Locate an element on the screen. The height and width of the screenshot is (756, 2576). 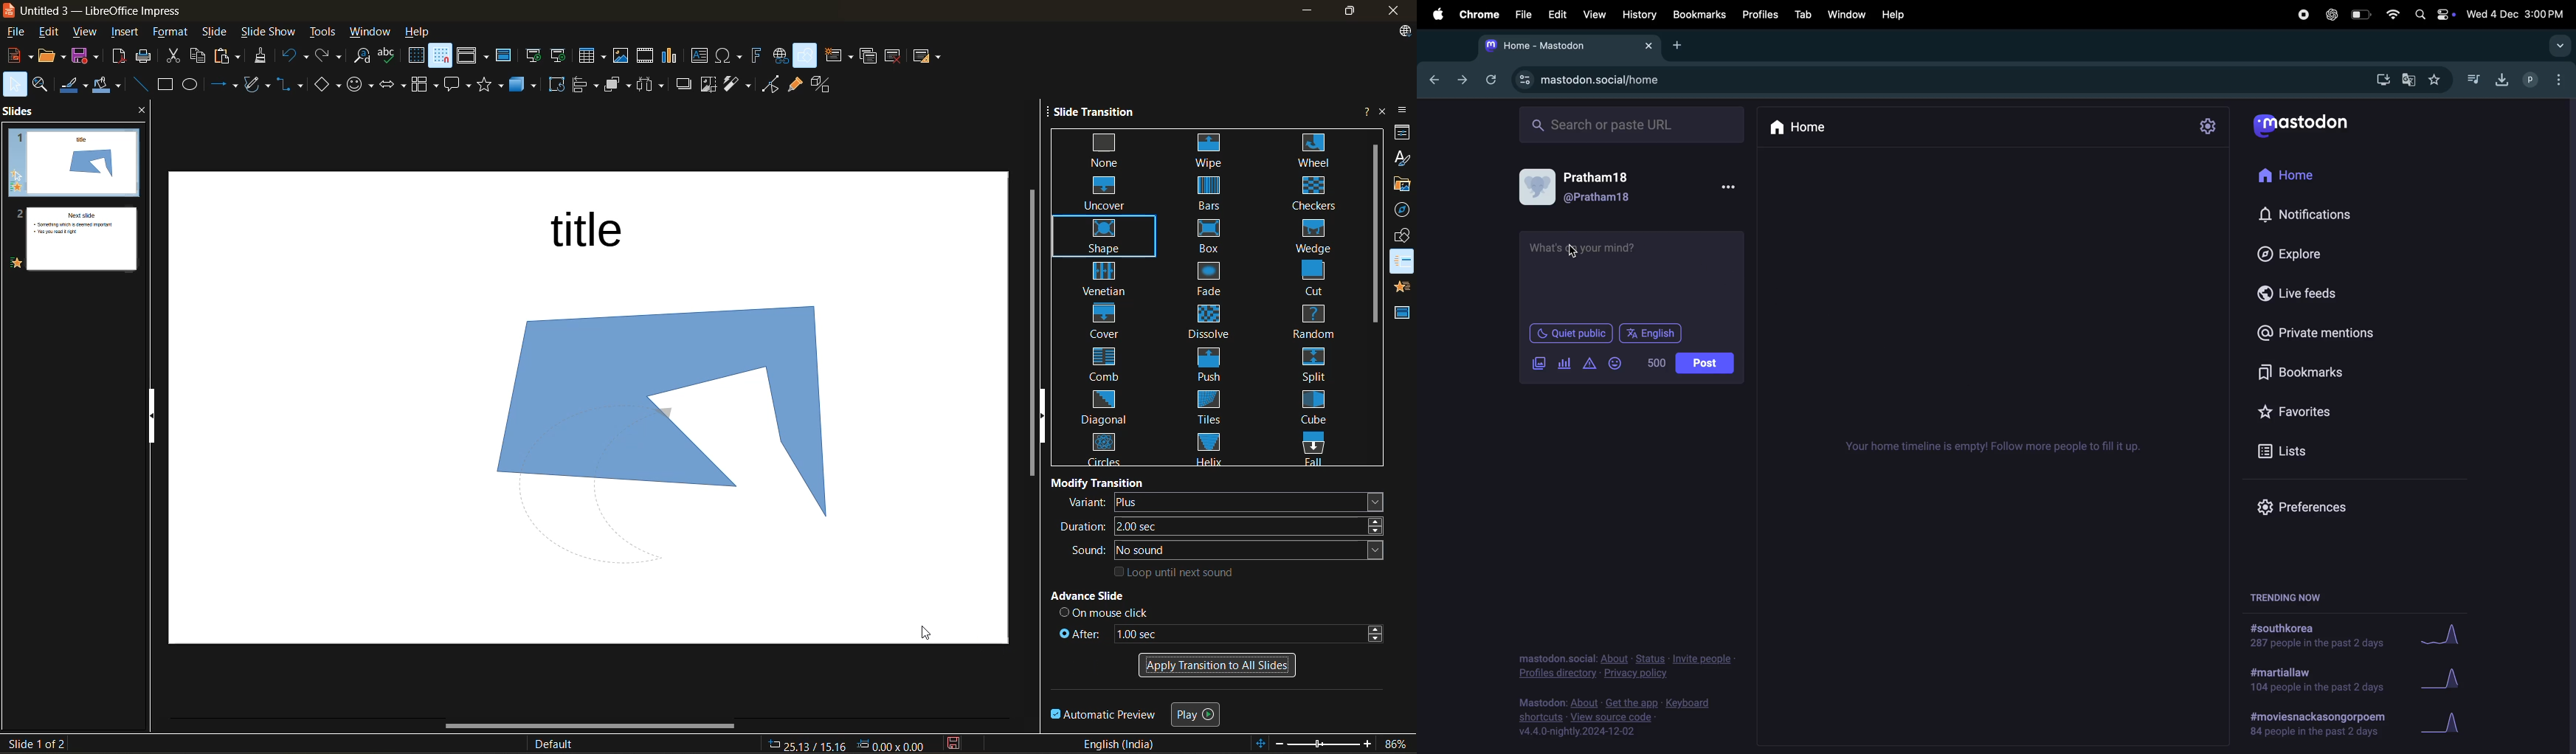
3d objects is located at coordinates (527, 84).